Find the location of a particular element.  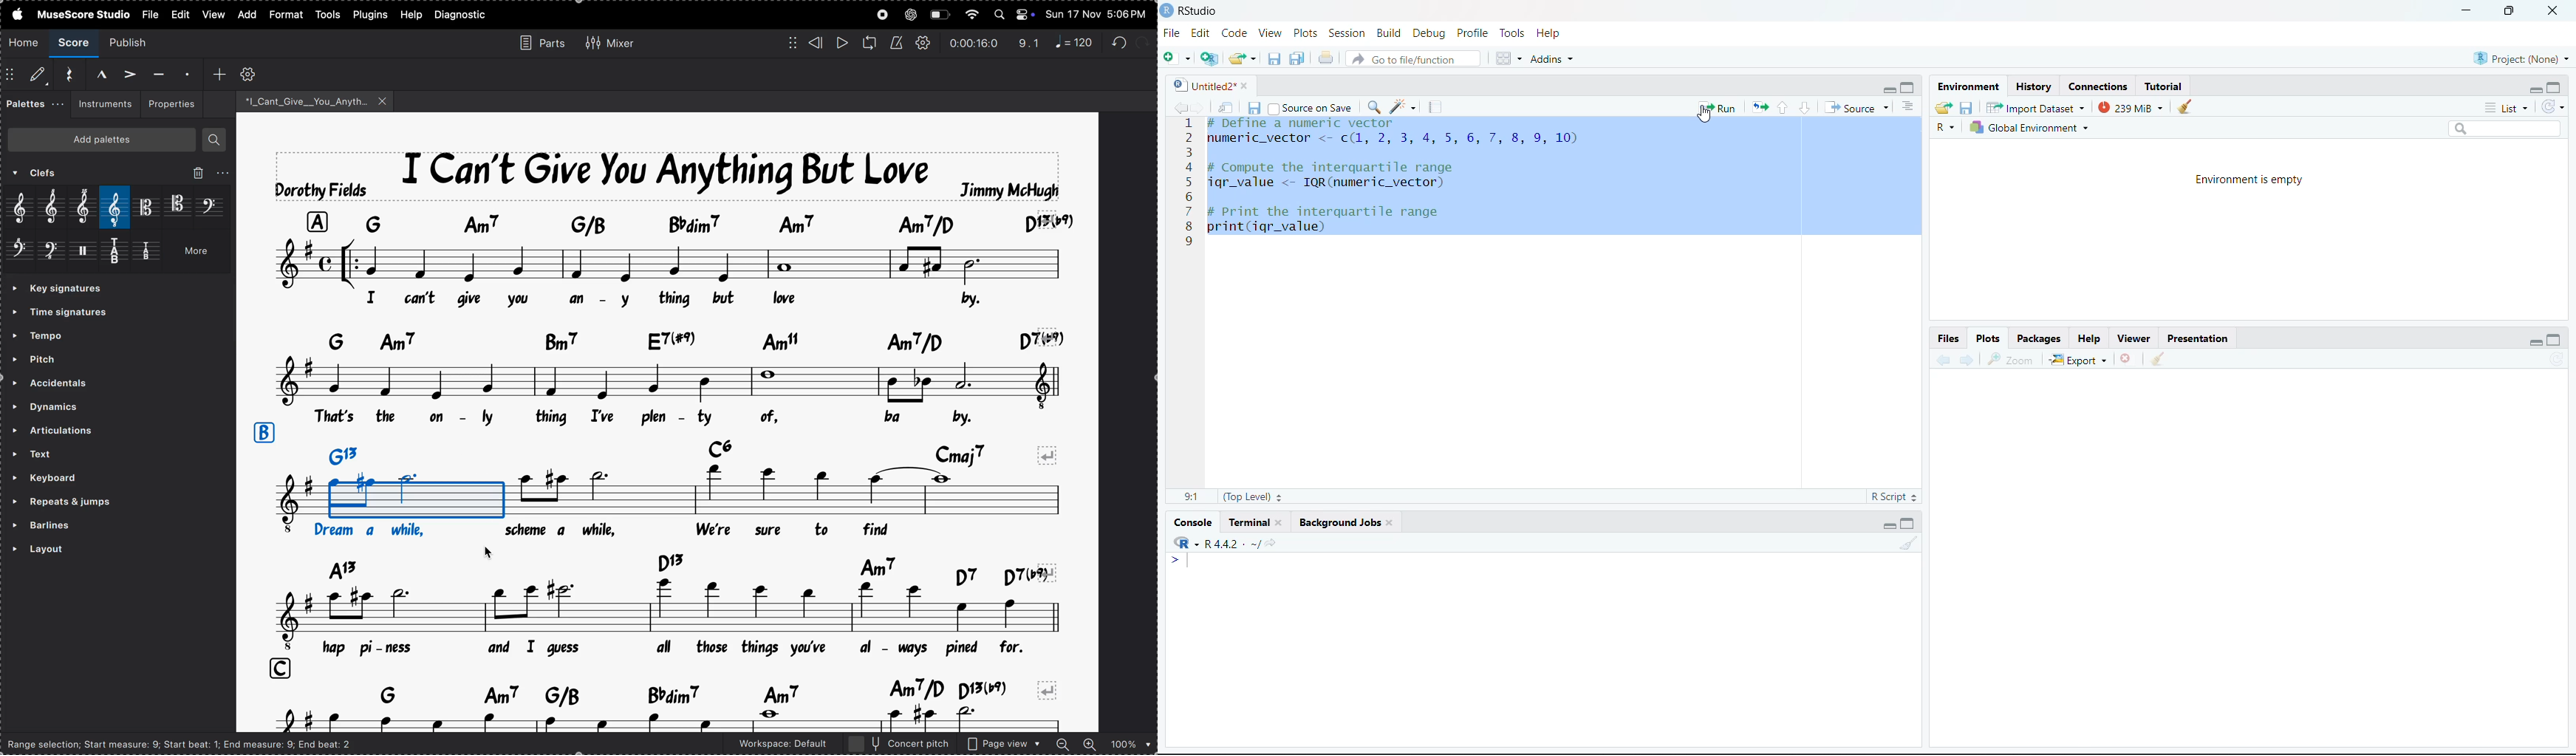

notes is located at coordinates (288, 500).